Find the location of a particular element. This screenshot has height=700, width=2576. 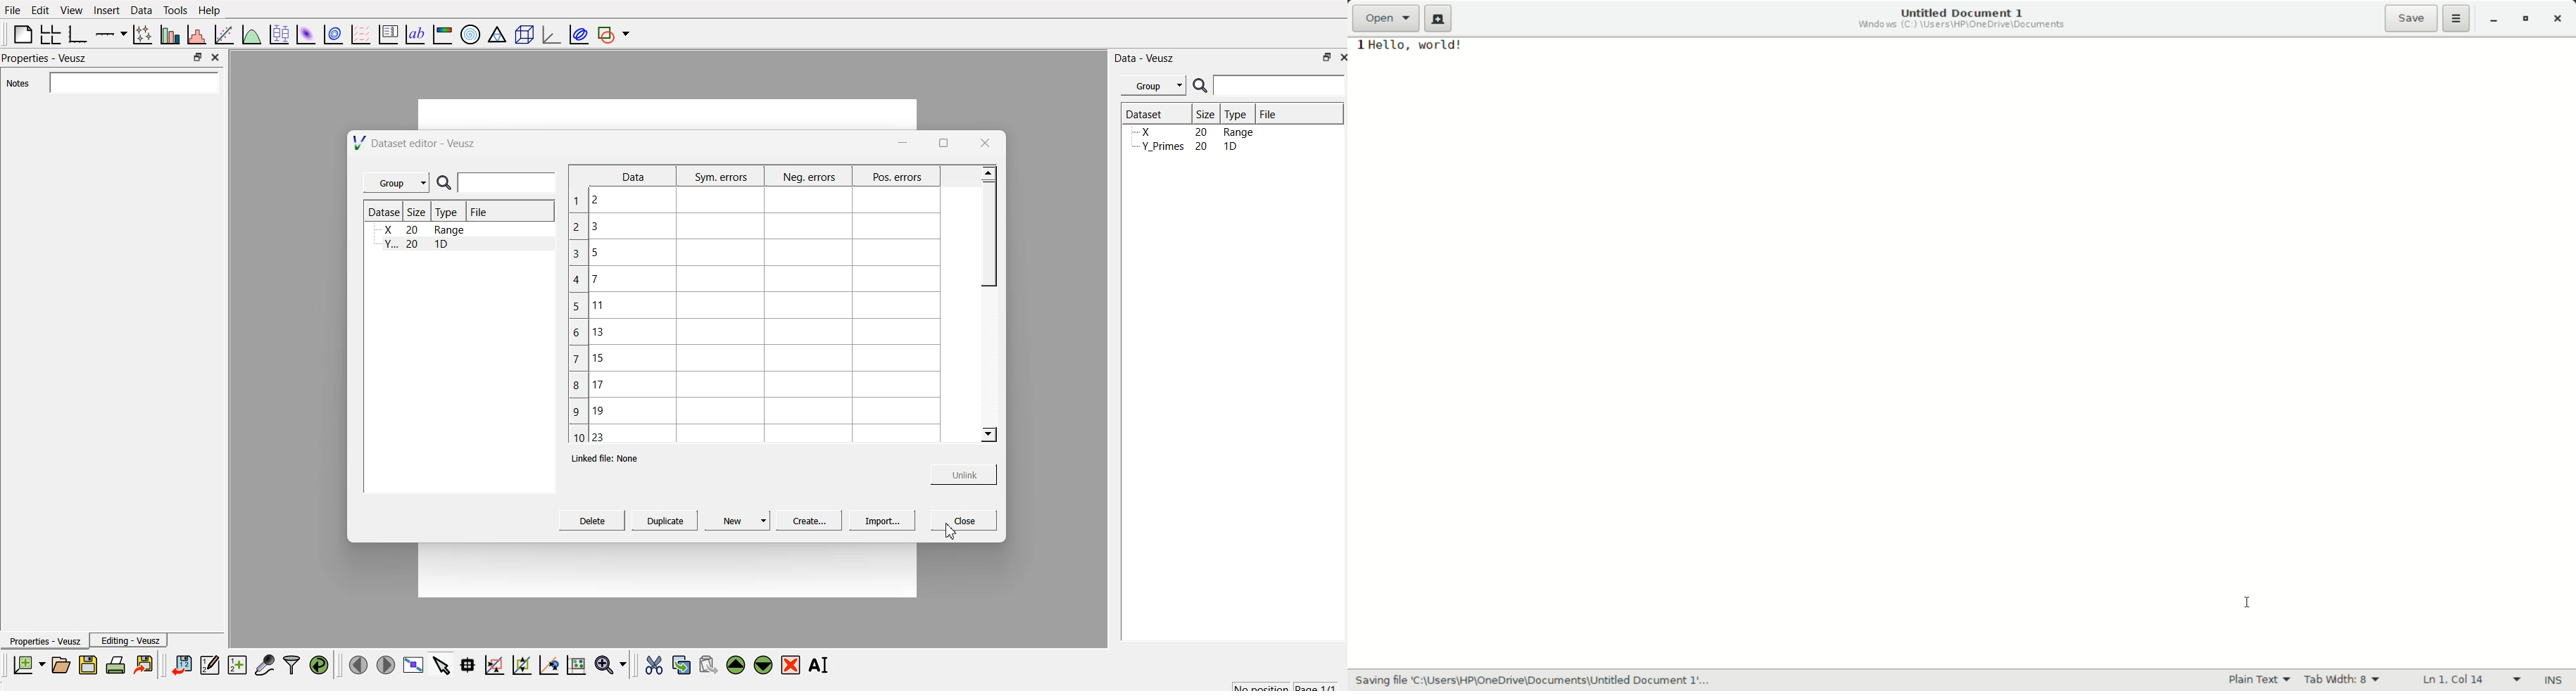

New is located at coordinates (737, 521).